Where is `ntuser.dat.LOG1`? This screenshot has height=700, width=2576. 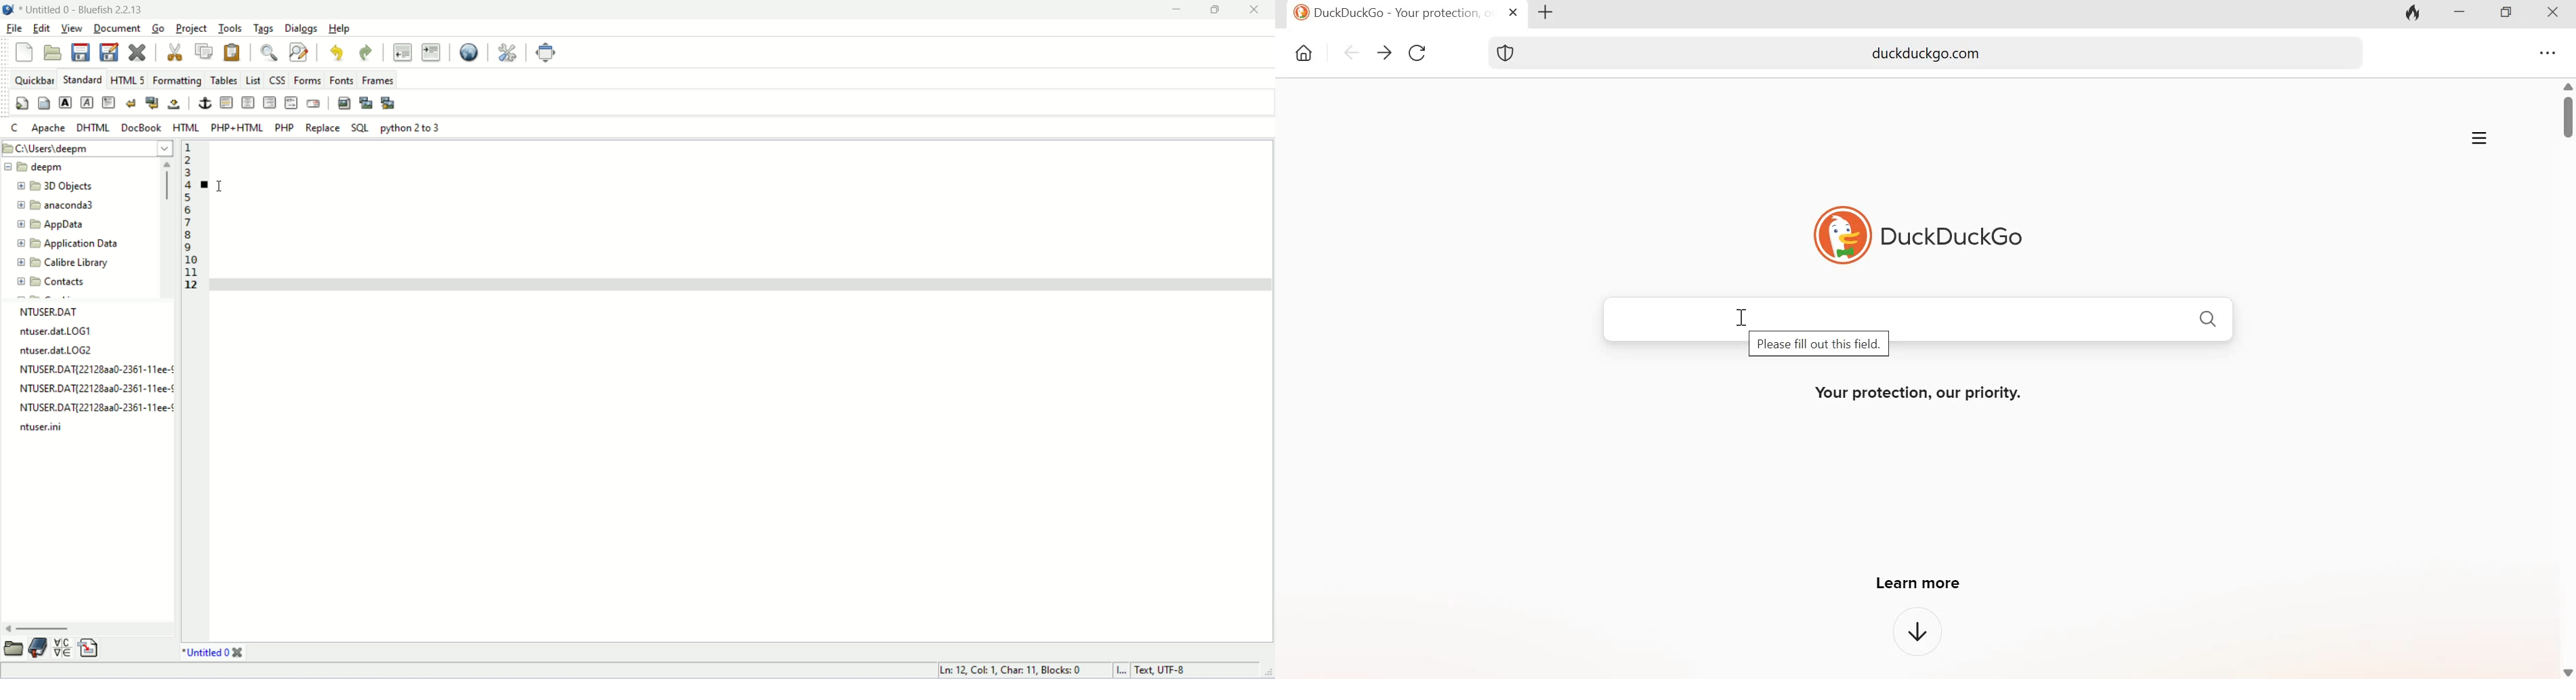 ntuser.dat.LOG1 is located at coordinates (57, 331).